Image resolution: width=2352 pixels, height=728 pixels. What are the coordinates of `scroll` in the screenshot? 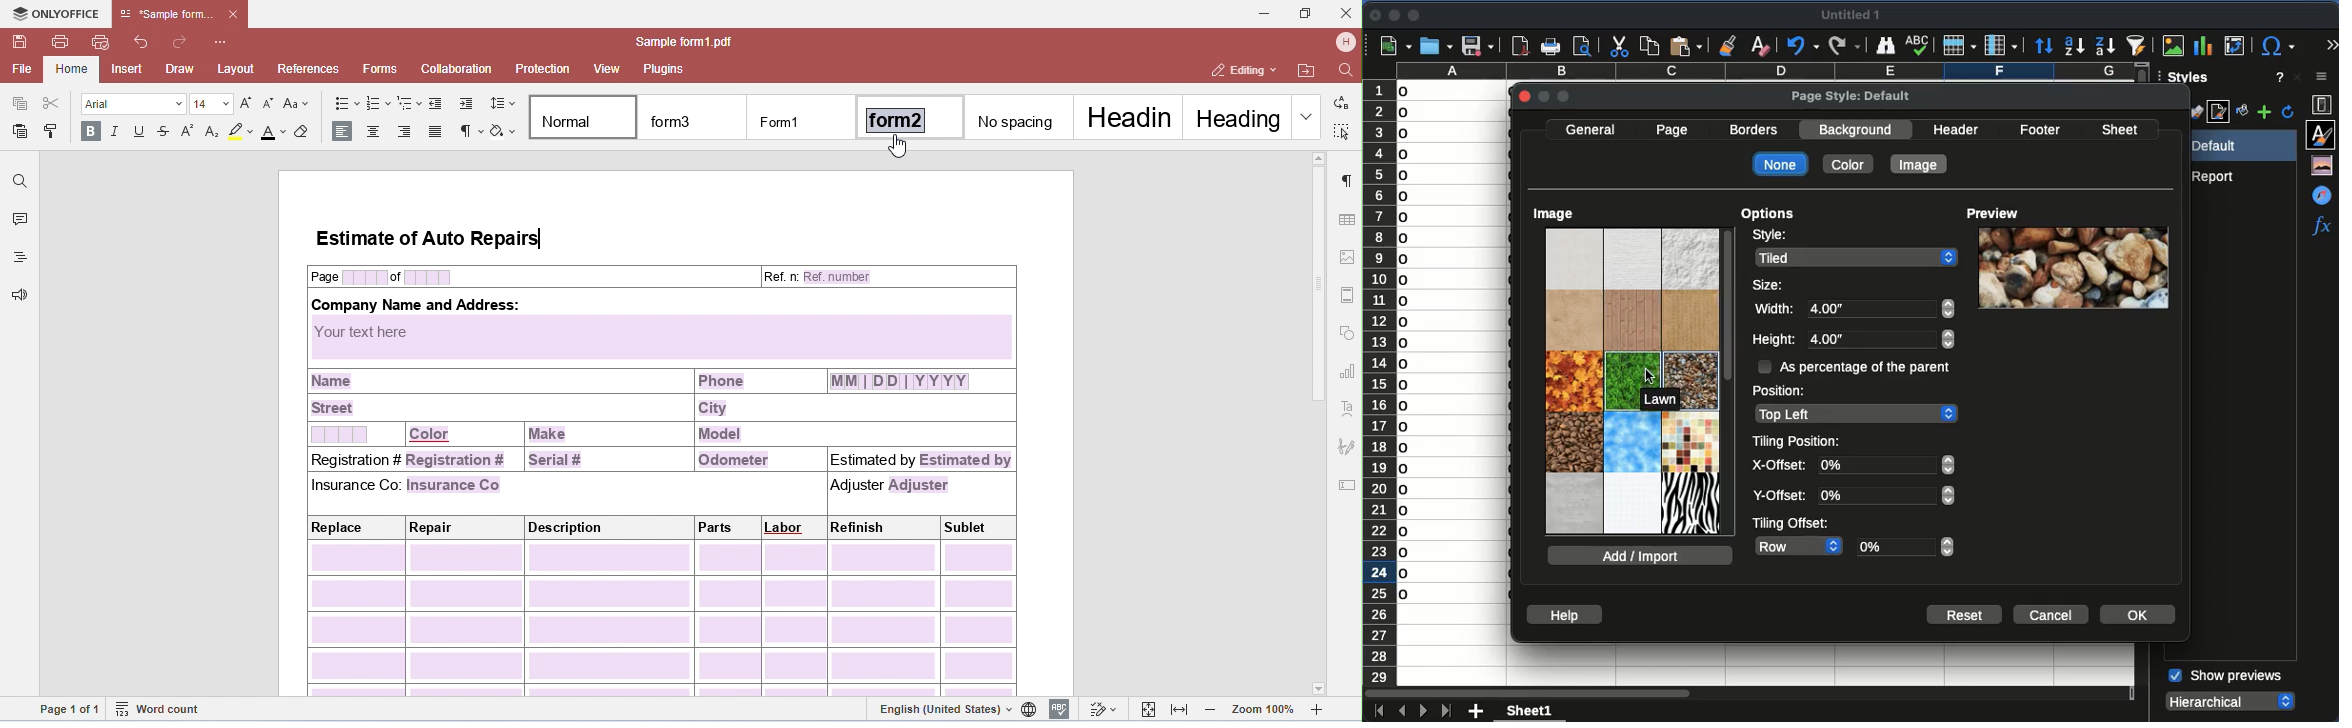 It's located at (2334, 471).